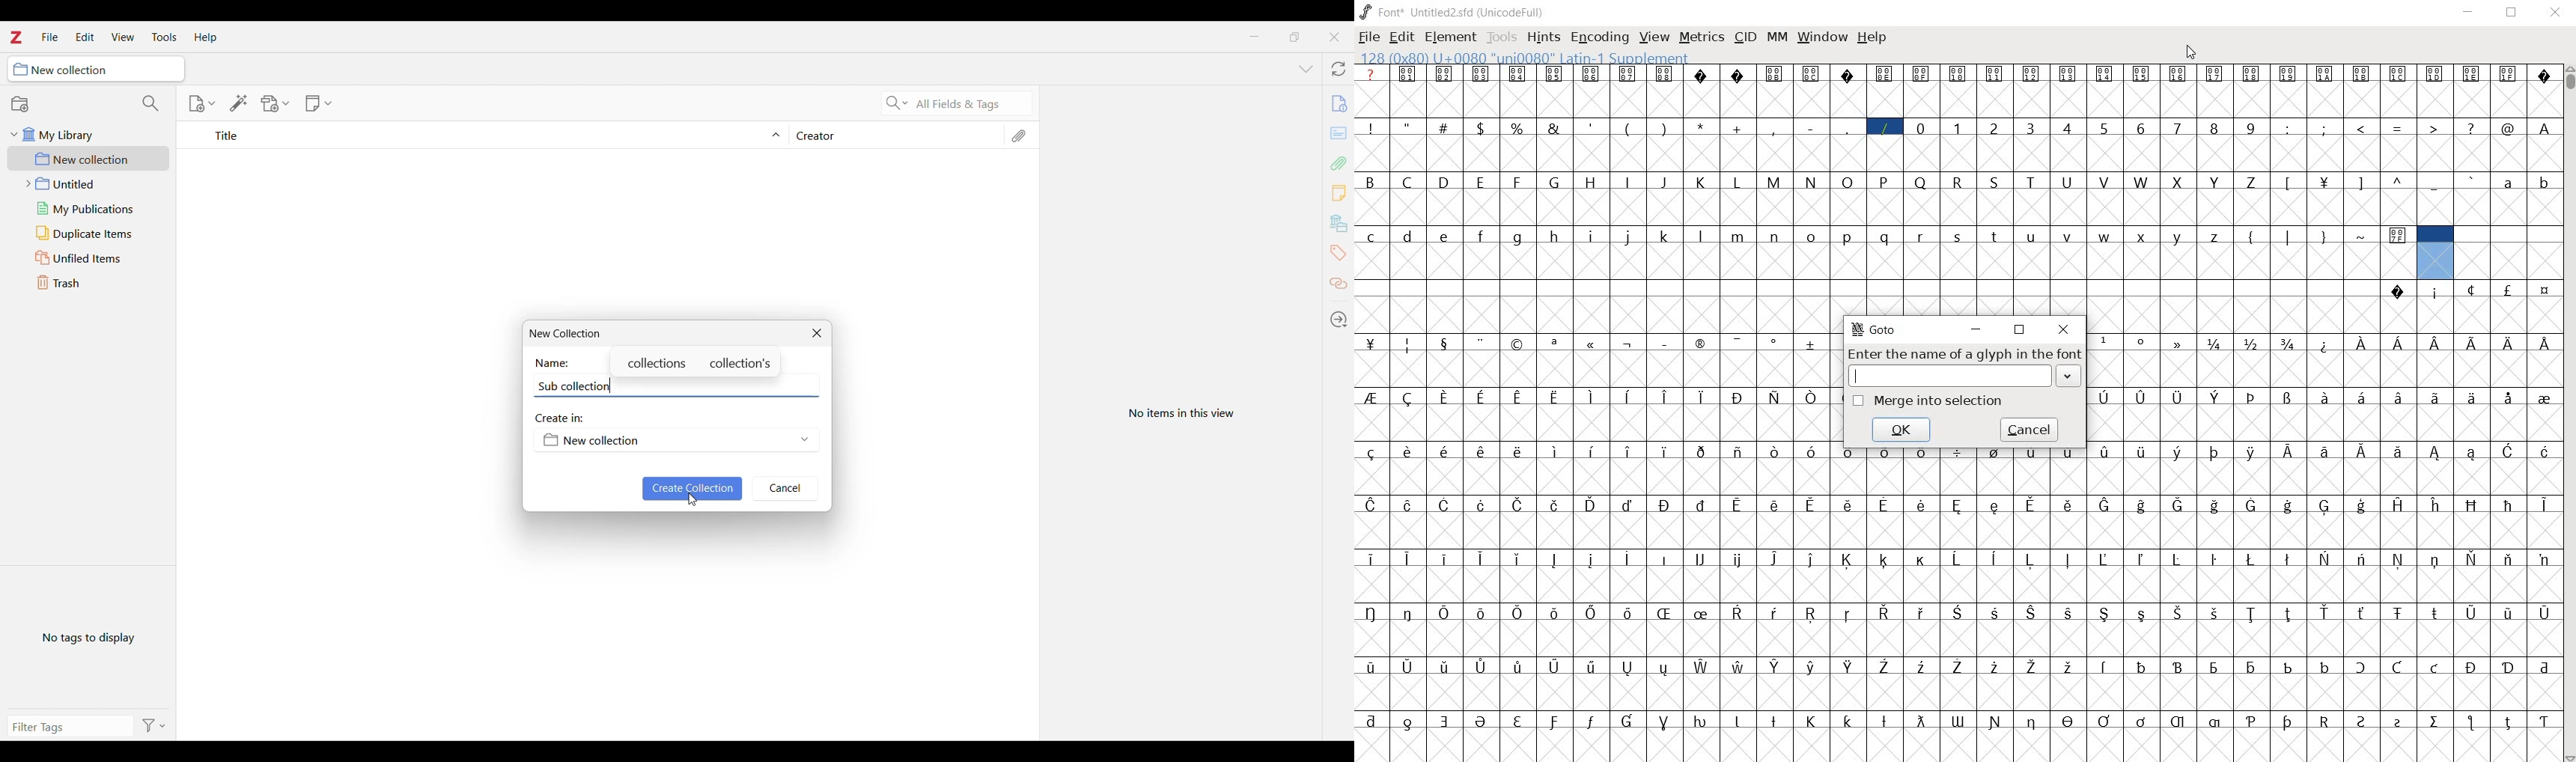  I want to click on Symbol, so click(2473, 342).